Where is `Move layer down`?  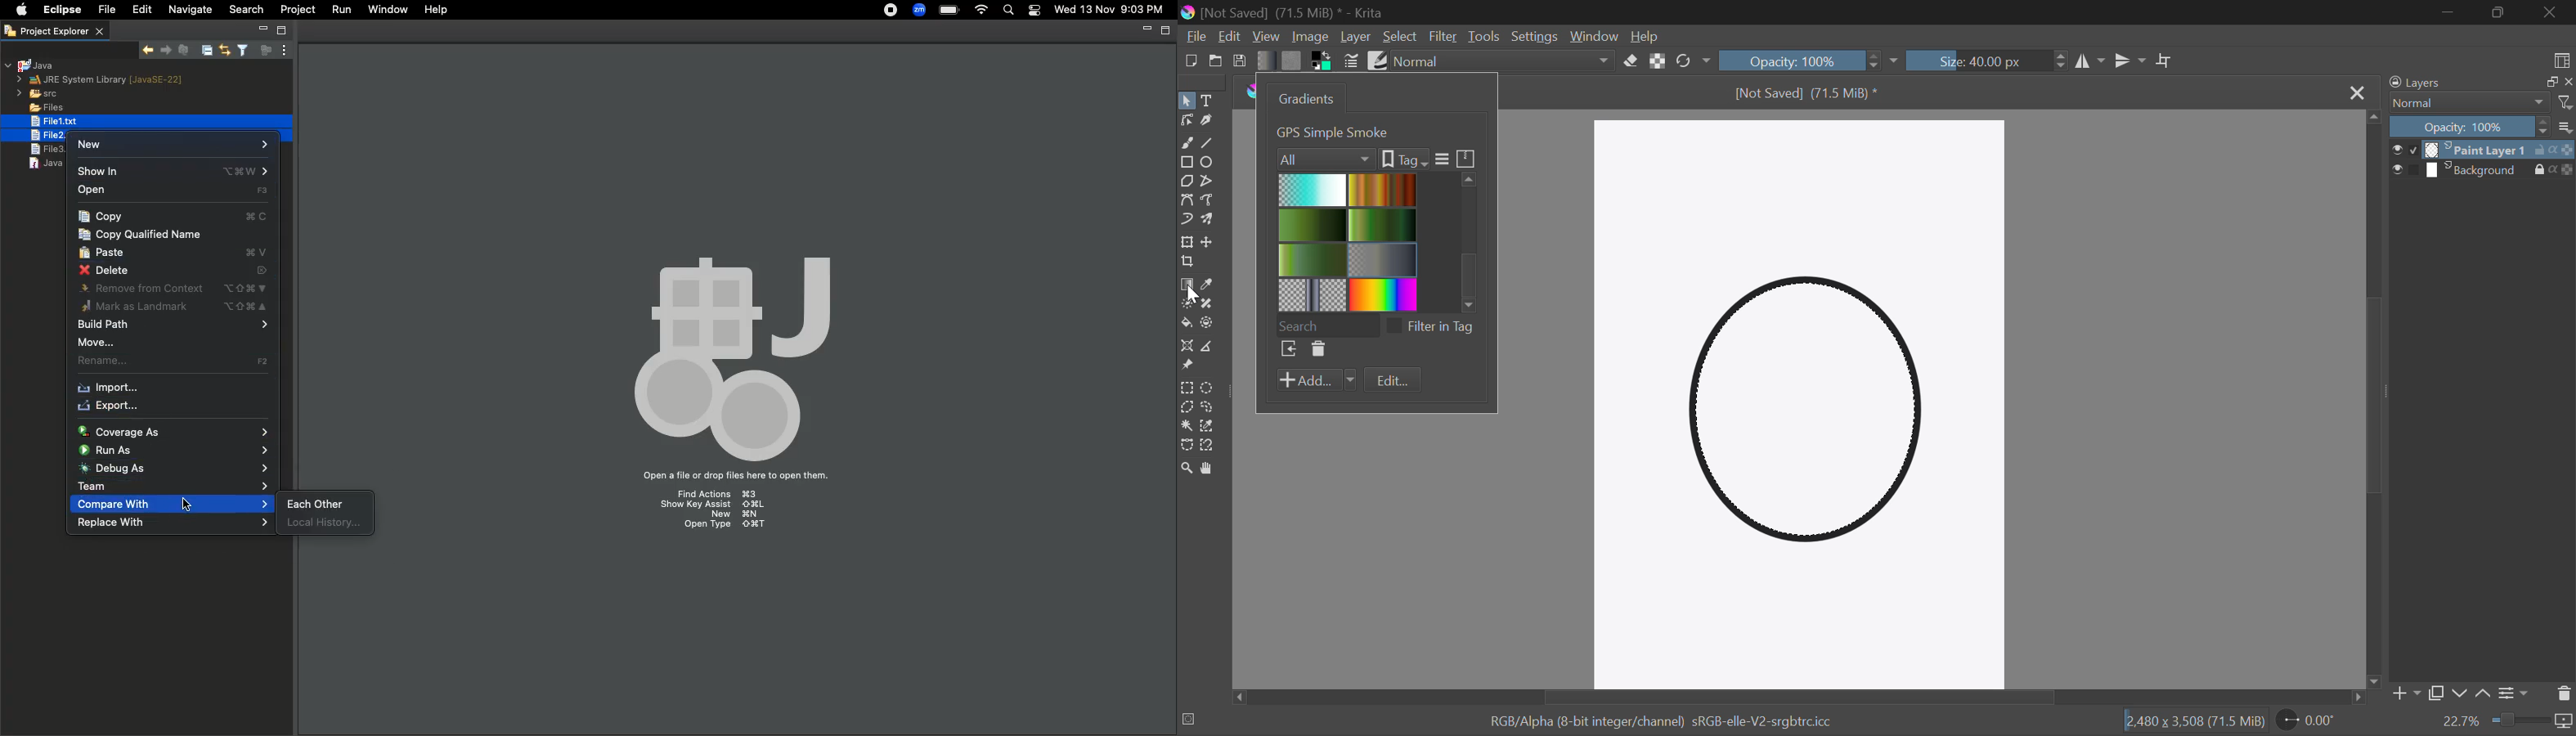
Move layer down is located at coordinates (2461, 695).